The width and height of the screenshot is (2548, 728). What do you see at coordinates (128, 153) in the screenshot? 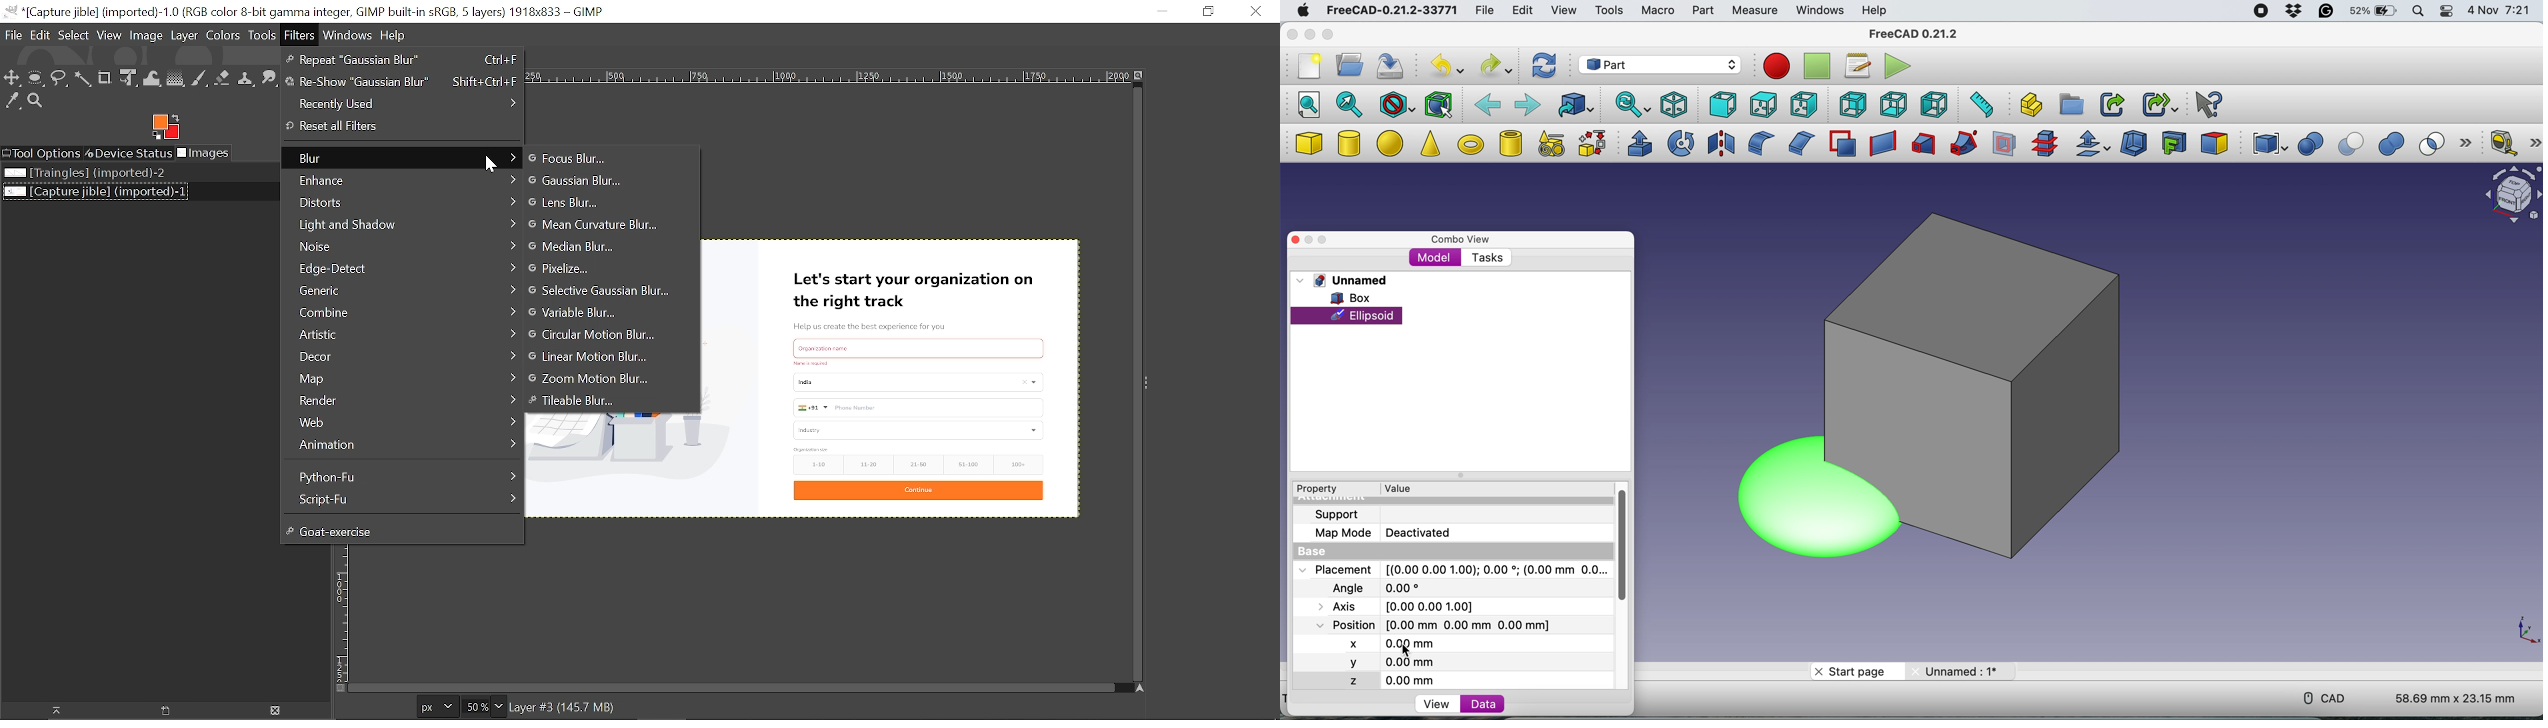
I see `Device status` at bounding box center [128, 153].